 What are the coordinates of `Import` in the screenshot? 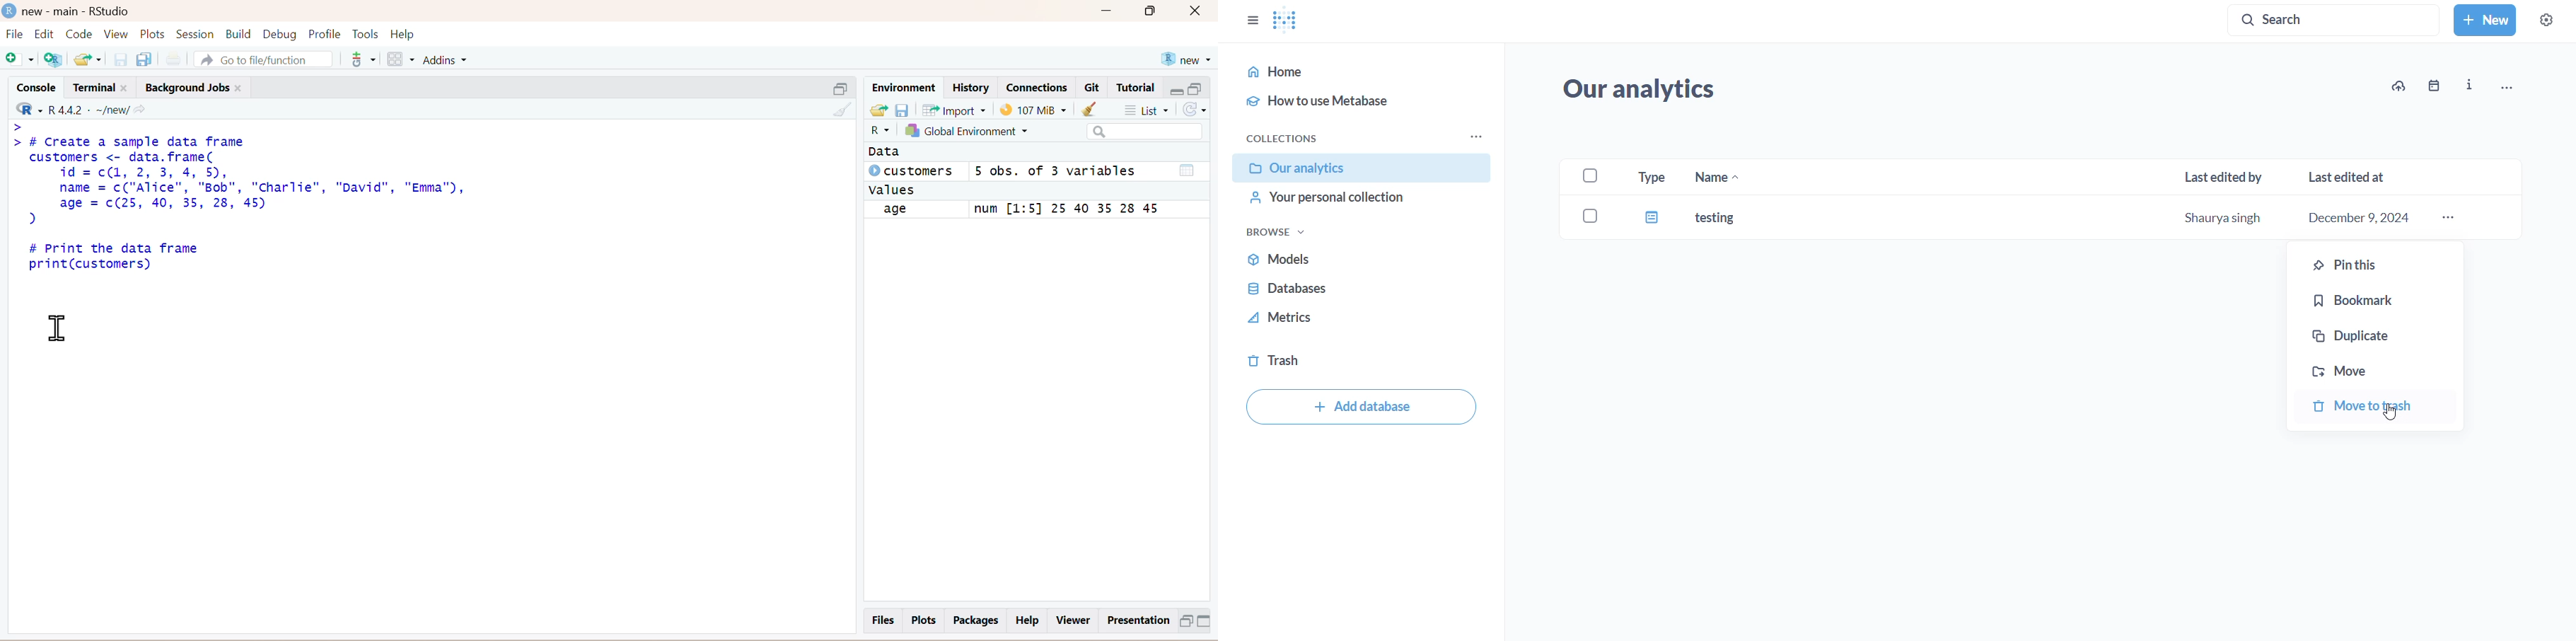 It's located at (957, 110).